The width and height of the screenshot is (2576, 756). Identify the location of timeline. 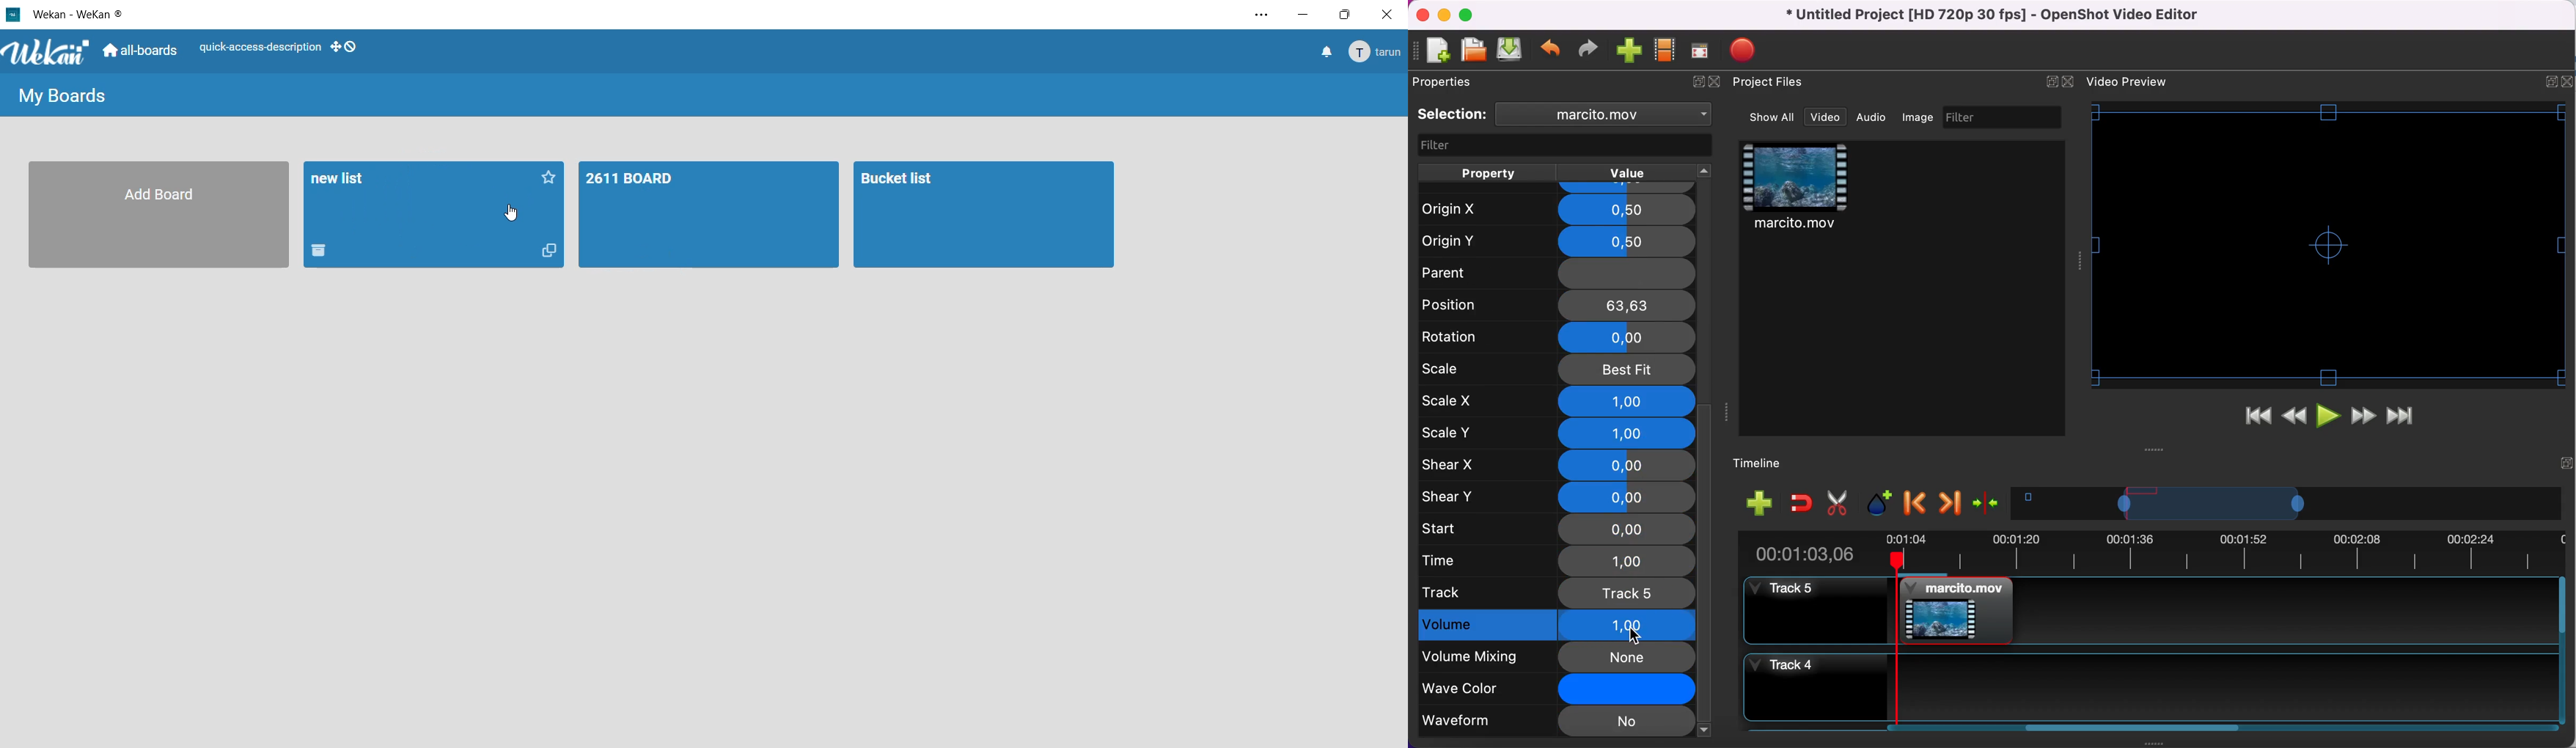
(1766, 464).